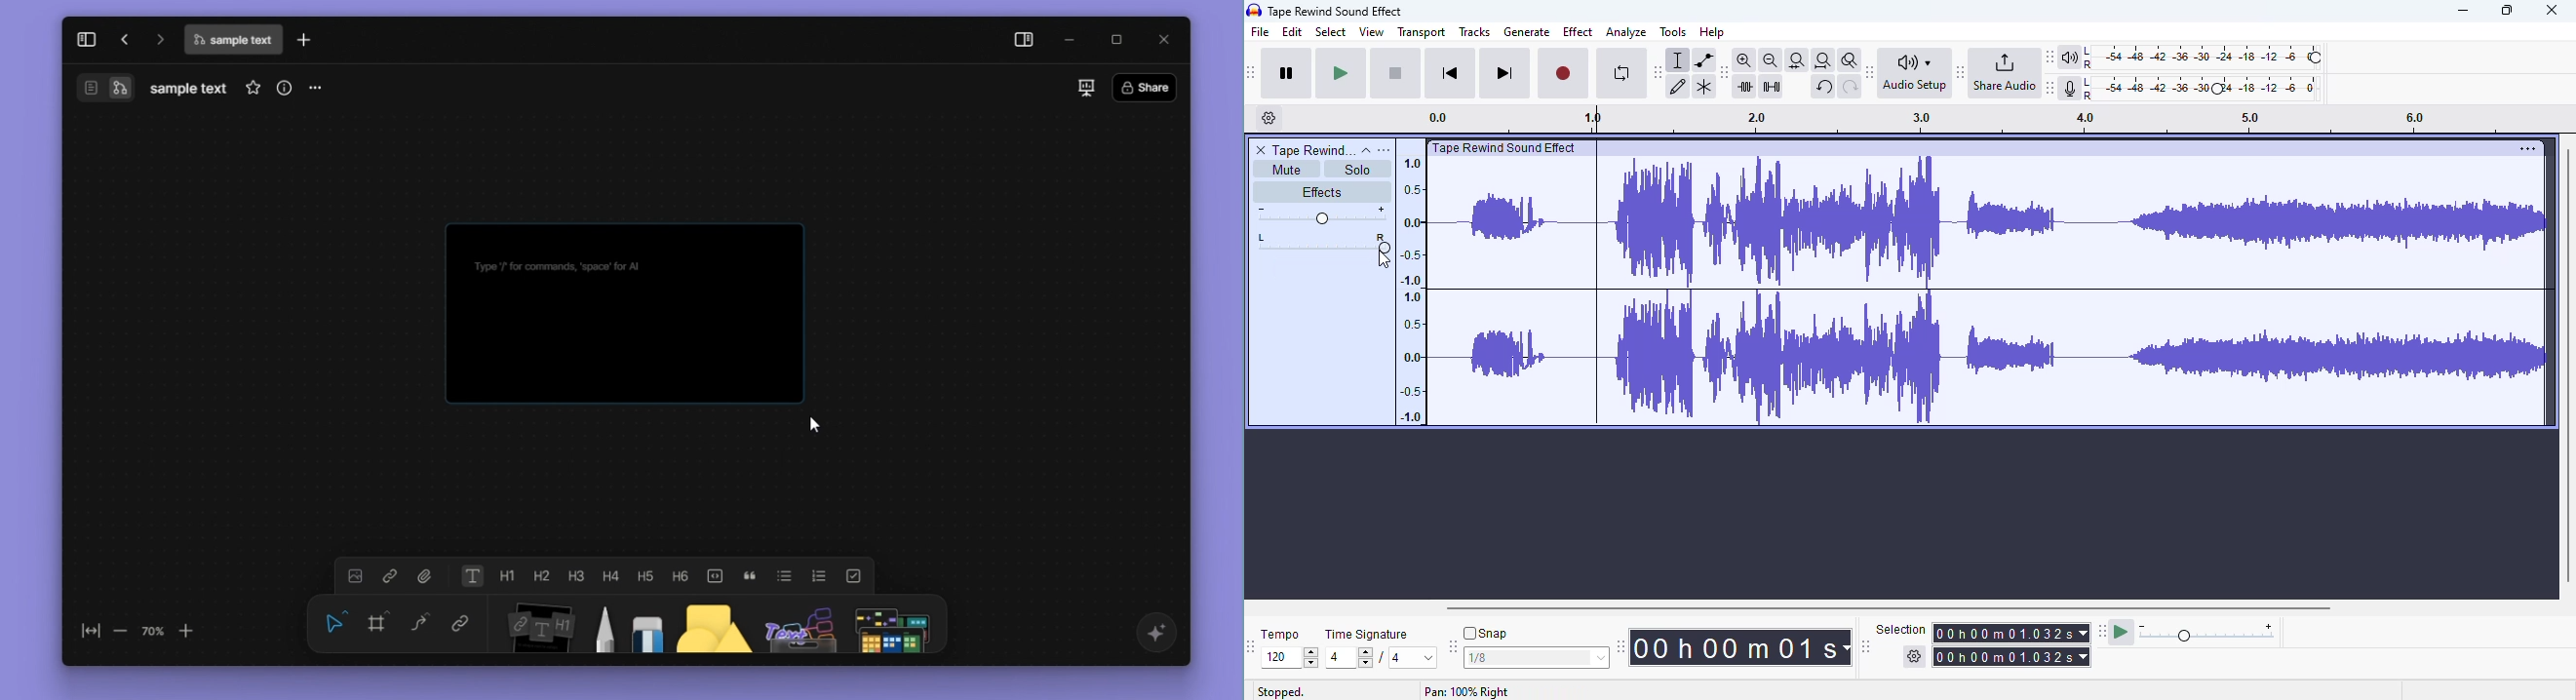  What do you see at coordinates (1984, 643) in the screenshot?
I see `selection` at bounding box center [1984, 643].